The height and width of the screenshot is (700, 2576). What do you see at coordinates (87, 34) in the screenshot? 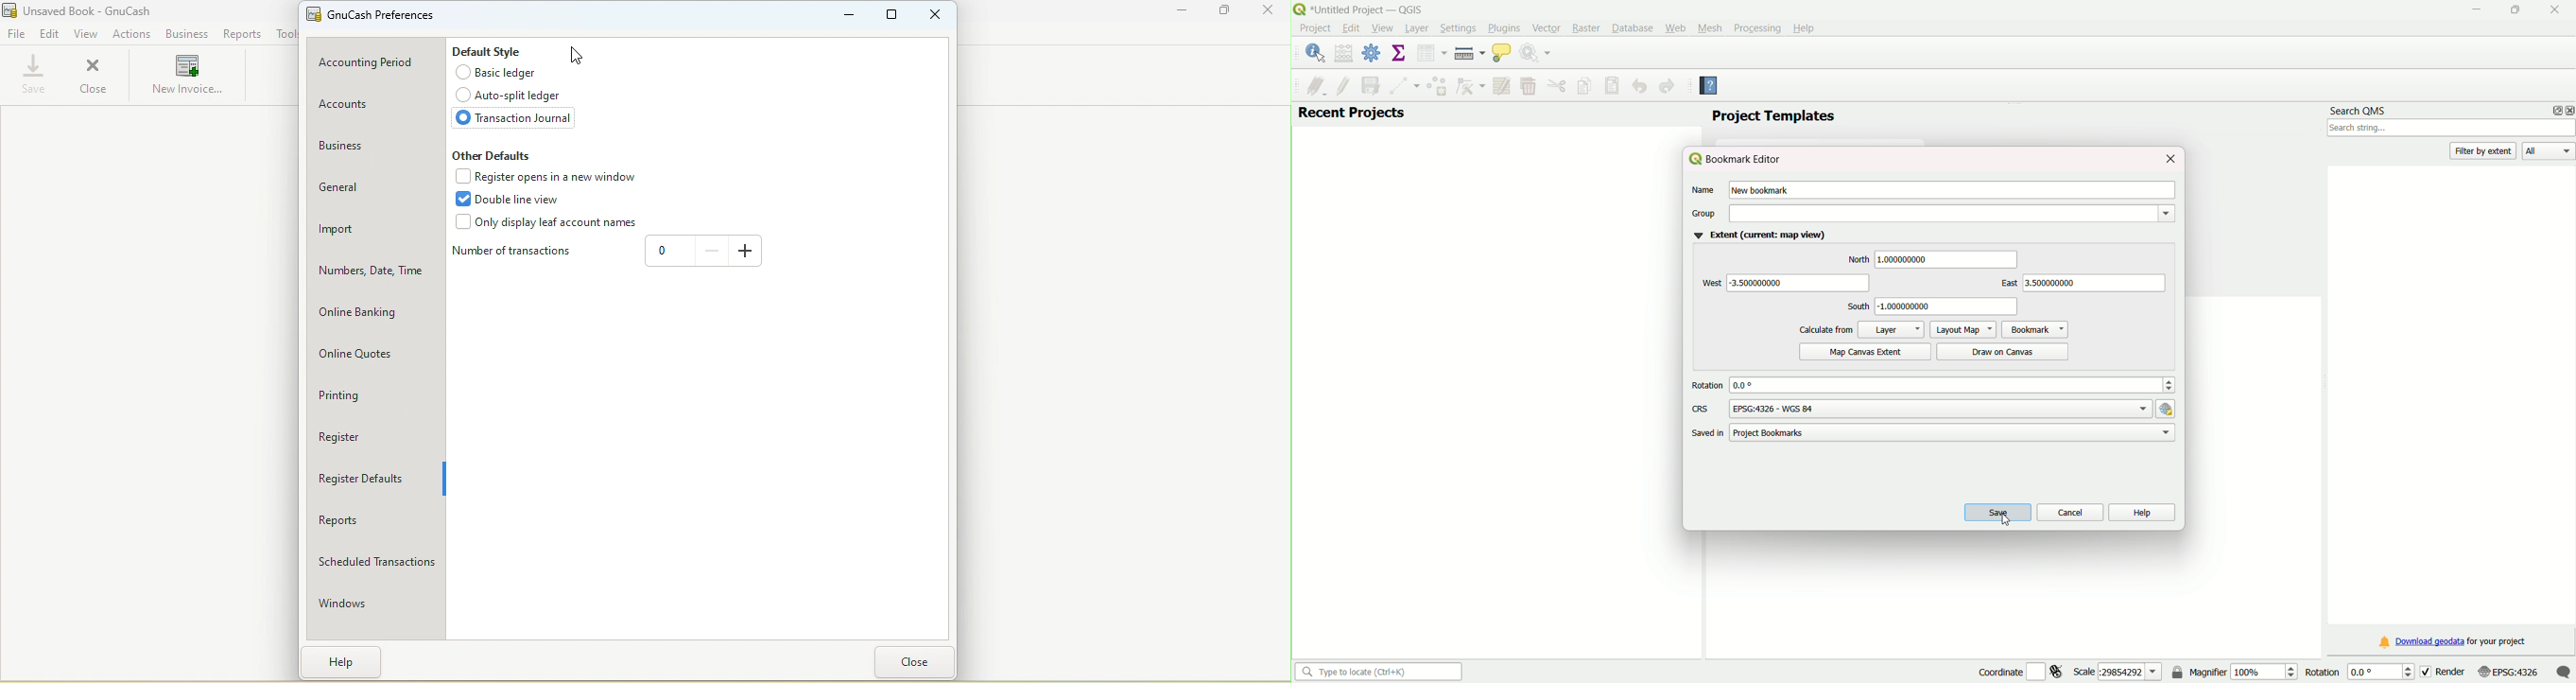
I see `View` at bounding box center [87, 34].